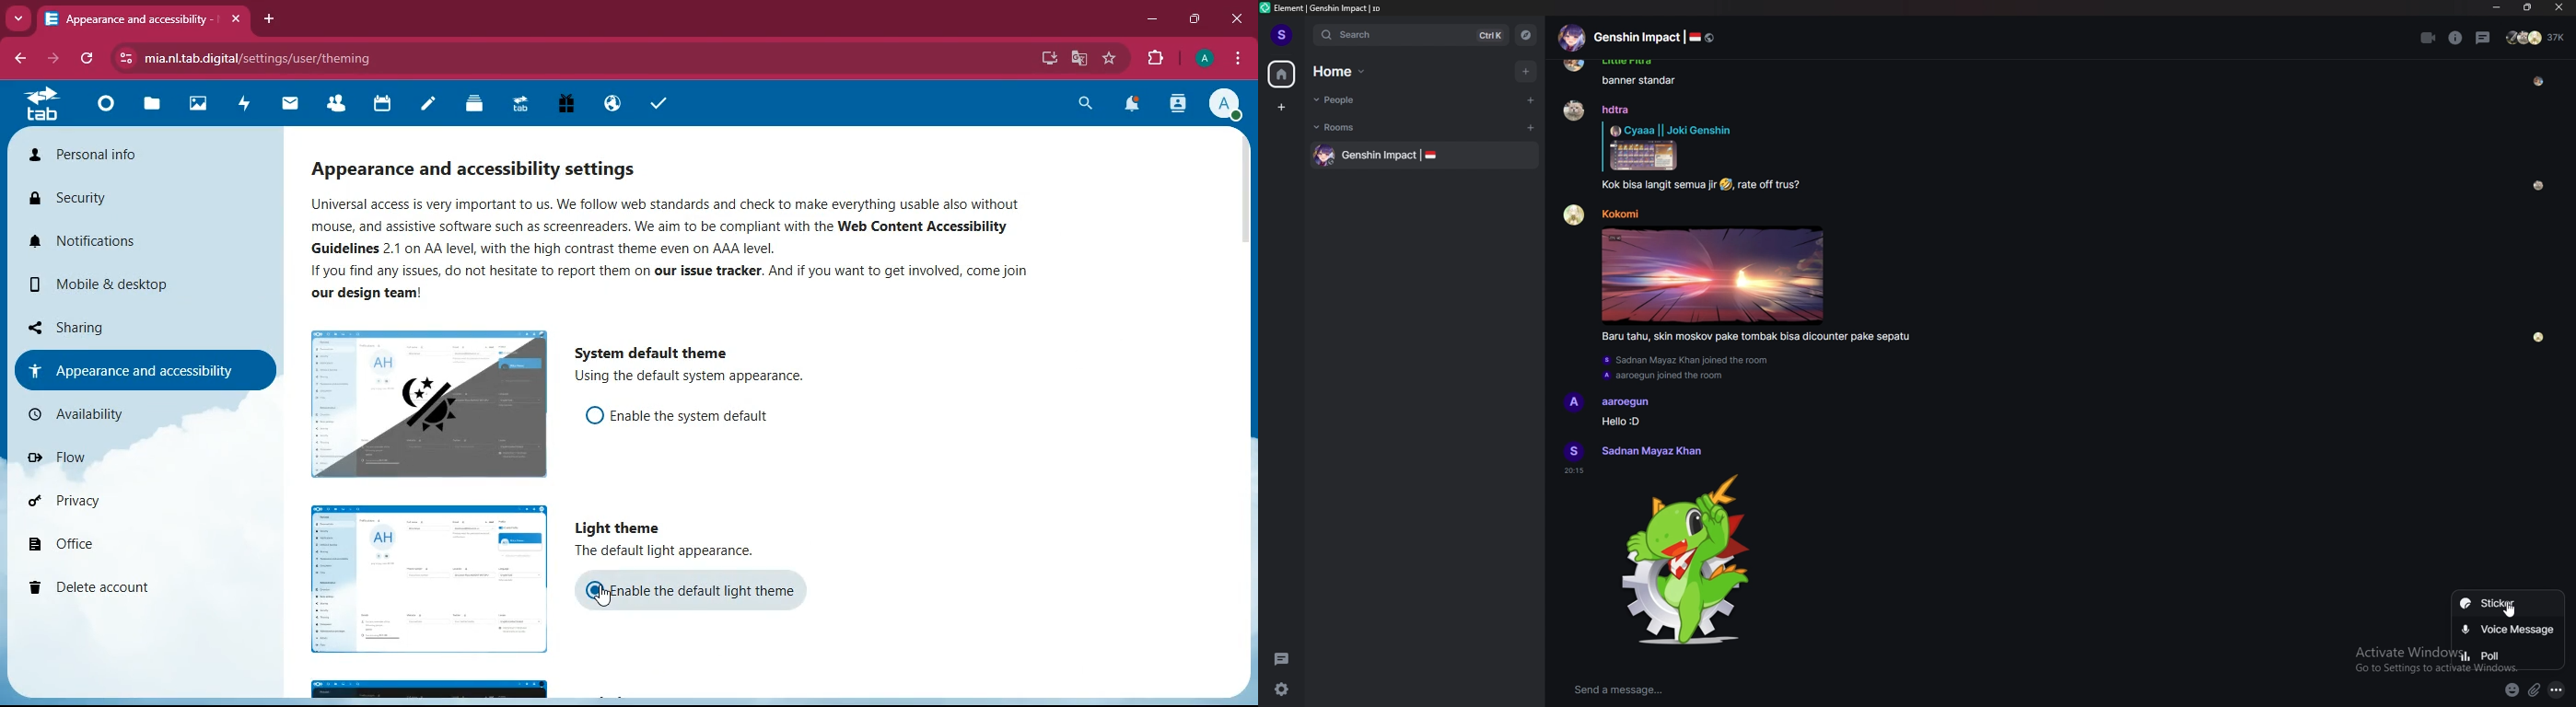 The width and height of the screenshot is (2576, 728). What do you see at coordinates (1281, 658) in the screenshot?
I see `threads` at bounding box center [1281, 658].